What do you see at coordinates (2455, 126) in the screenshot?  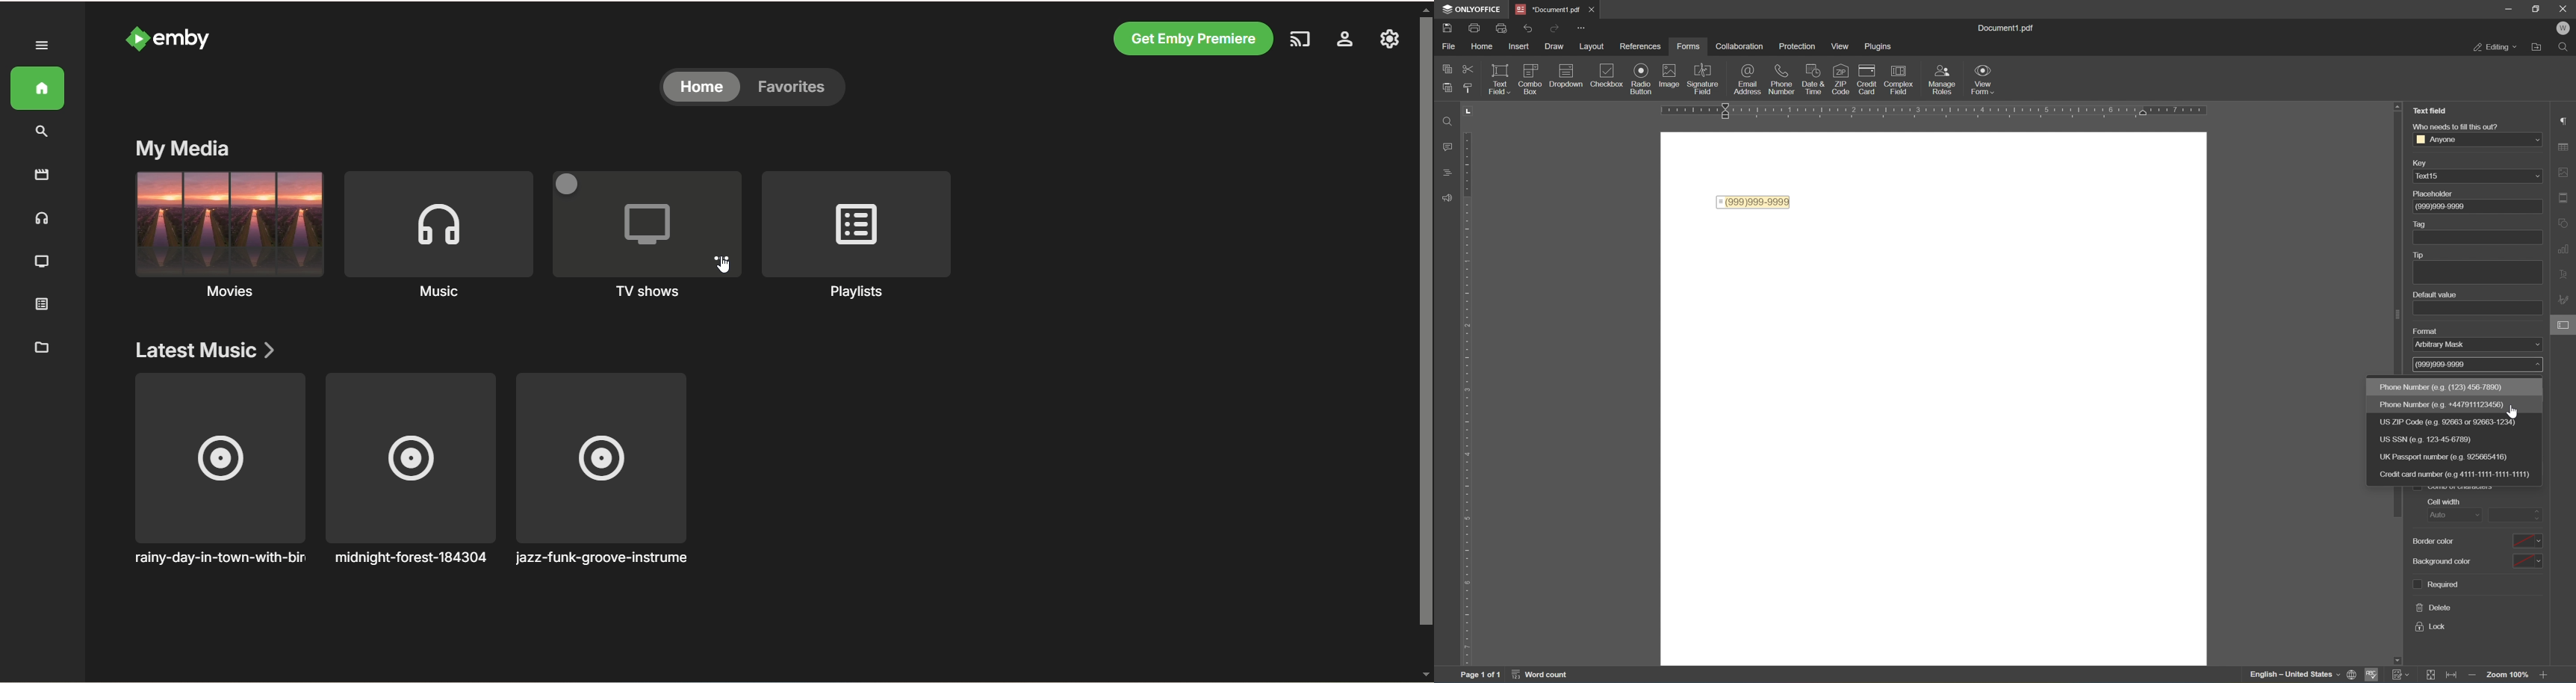 I see `who needs to fill this out?` at bounding box center [2455, 126].